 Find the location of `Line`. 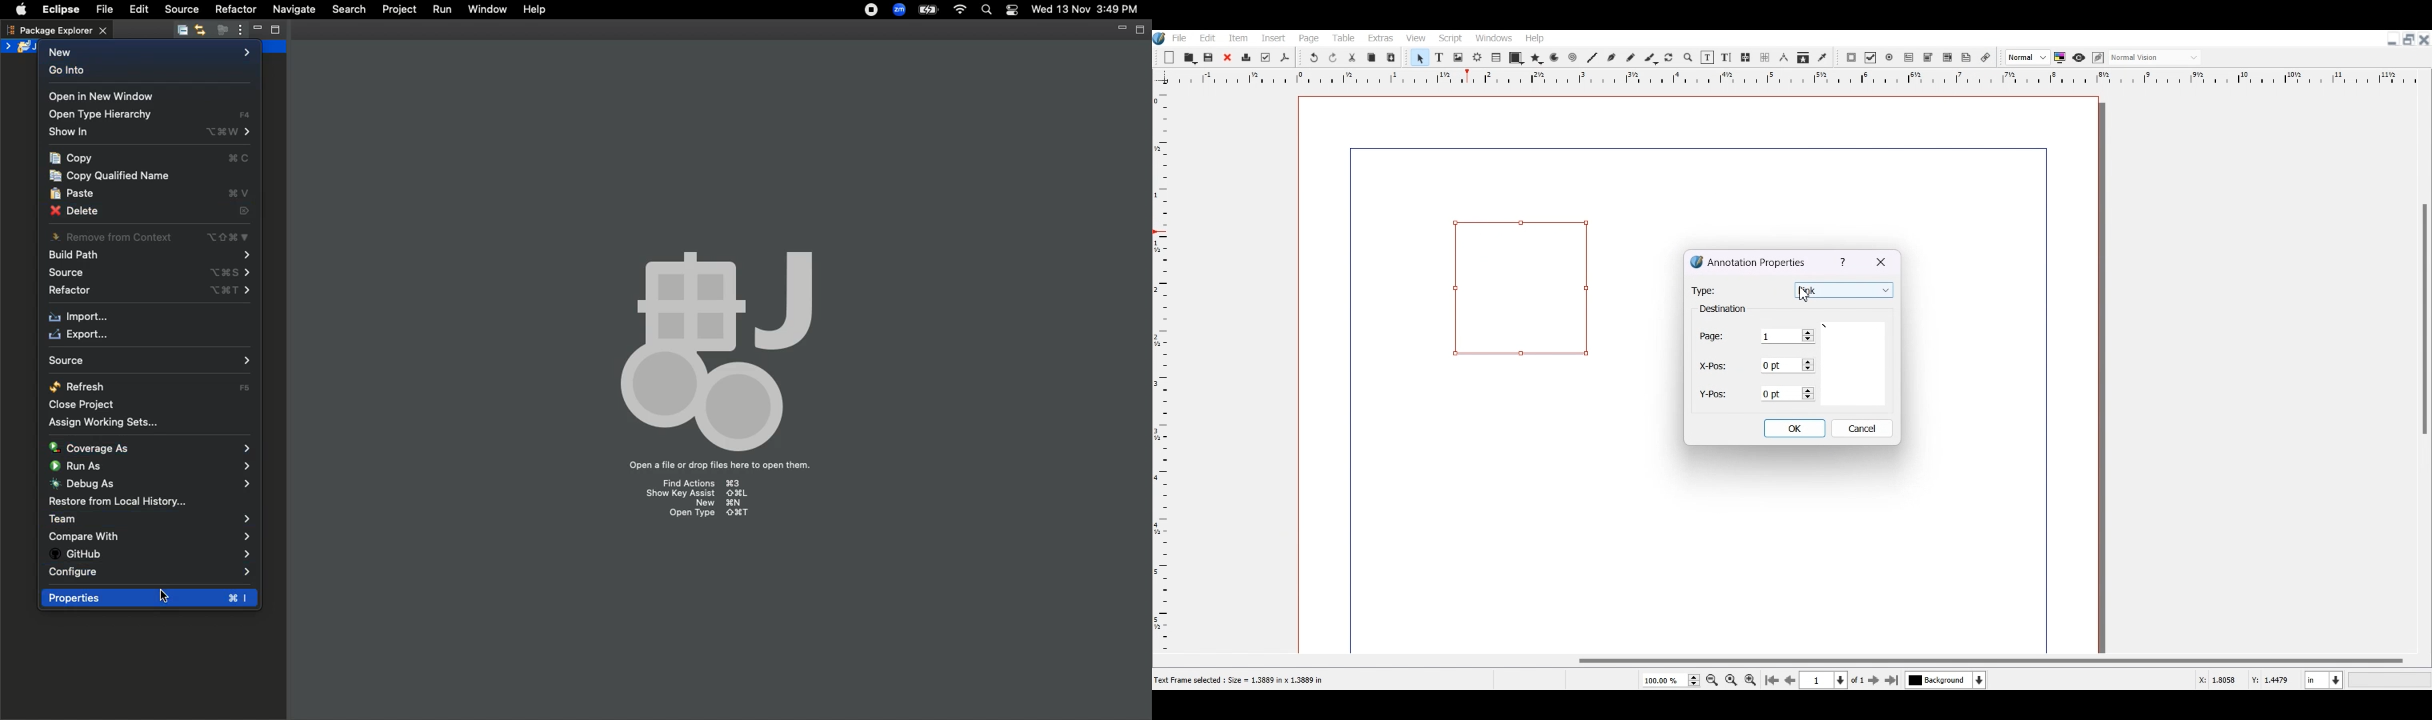

Line is located at coordinates (1592, 57).